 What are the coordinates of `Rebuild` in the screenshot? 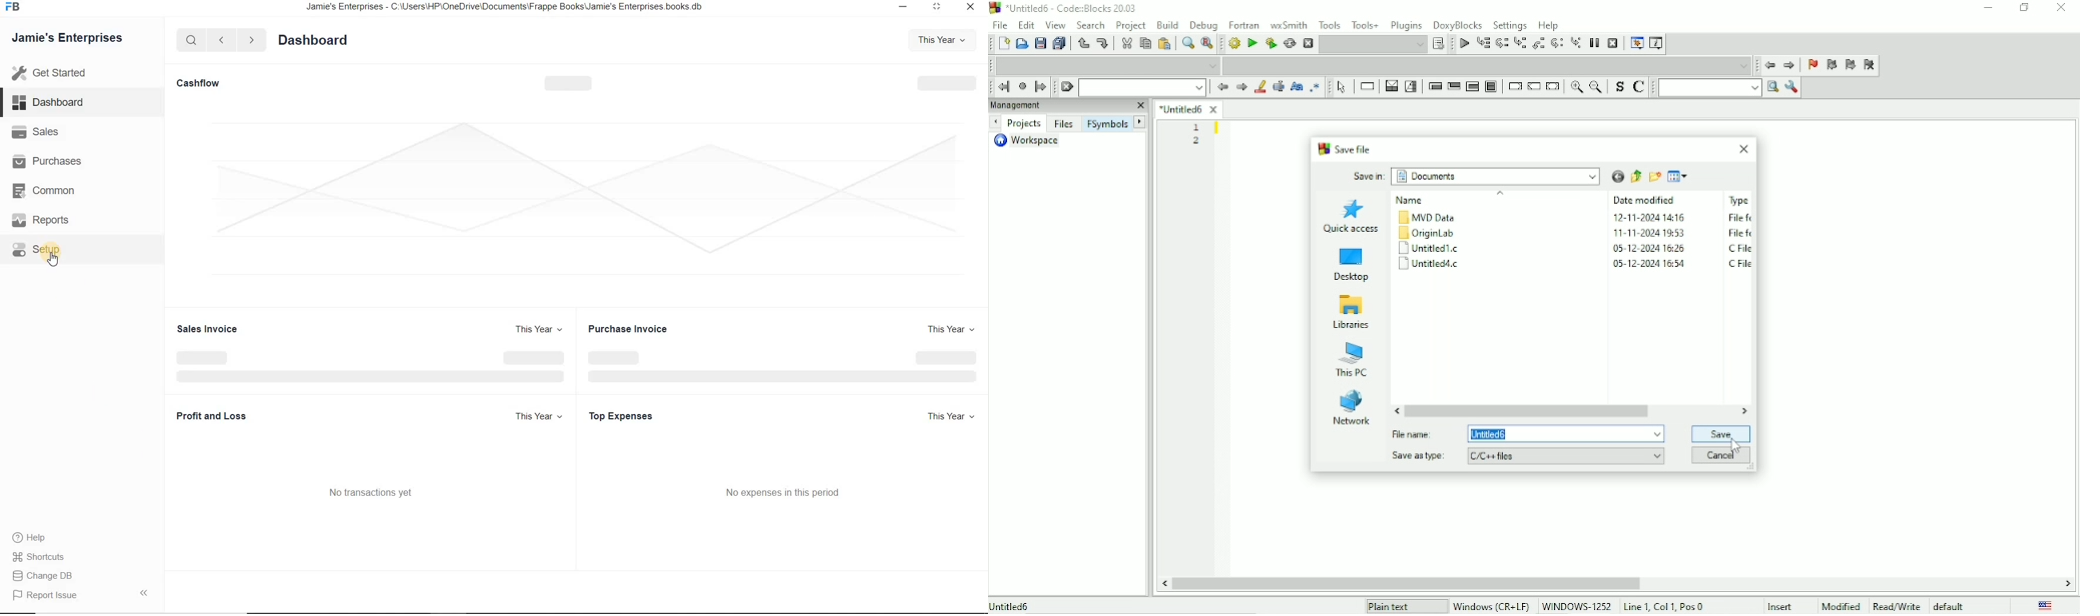 It's located at (1290, 44).